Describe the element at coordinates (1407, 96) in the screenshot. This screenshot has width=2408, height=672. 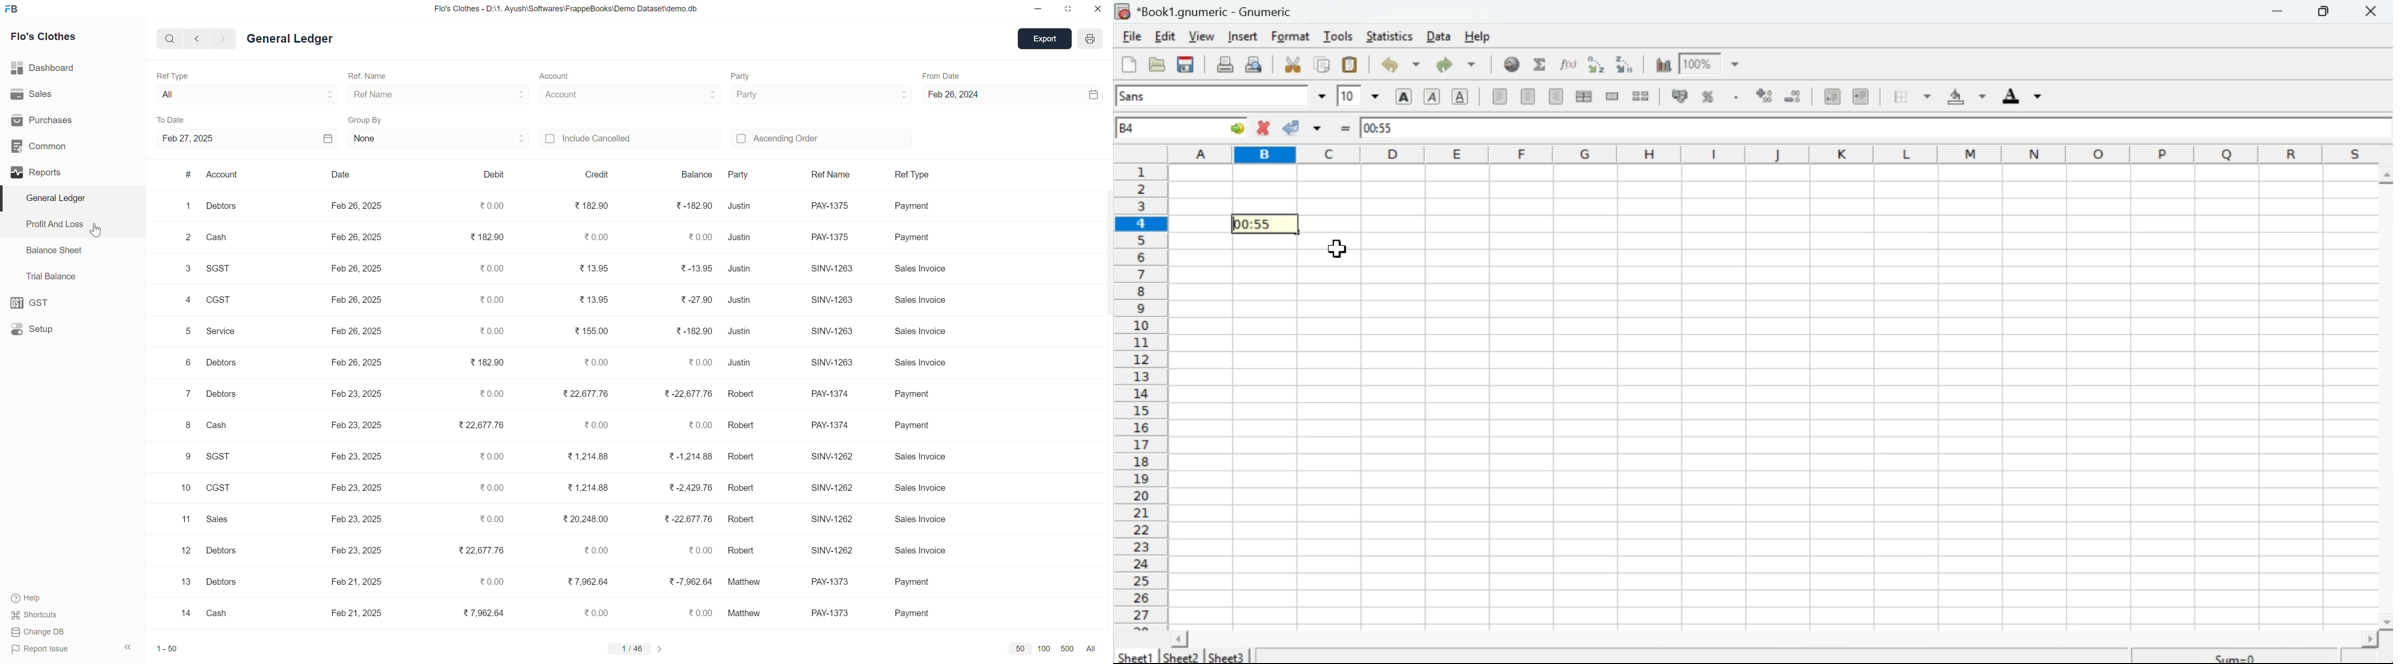
I see `Bold` at that location.